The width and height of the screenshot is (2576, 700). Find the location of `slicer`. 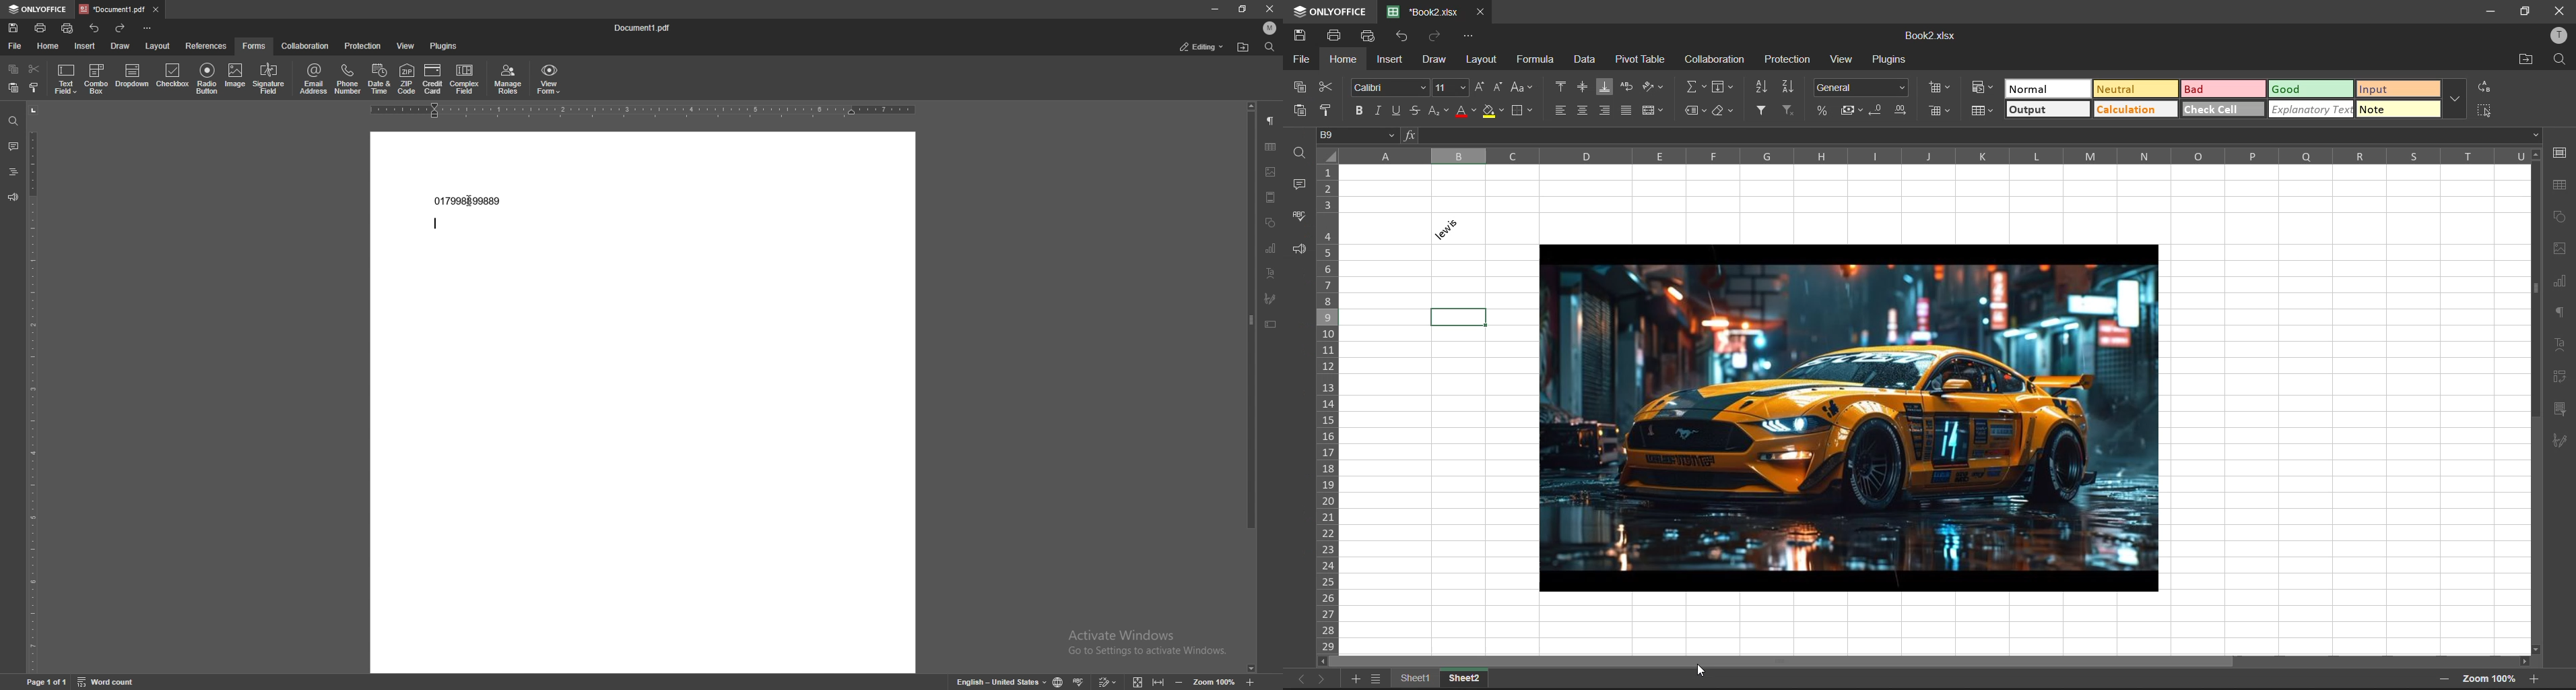

slicer is located at coordinates (2561, 409).